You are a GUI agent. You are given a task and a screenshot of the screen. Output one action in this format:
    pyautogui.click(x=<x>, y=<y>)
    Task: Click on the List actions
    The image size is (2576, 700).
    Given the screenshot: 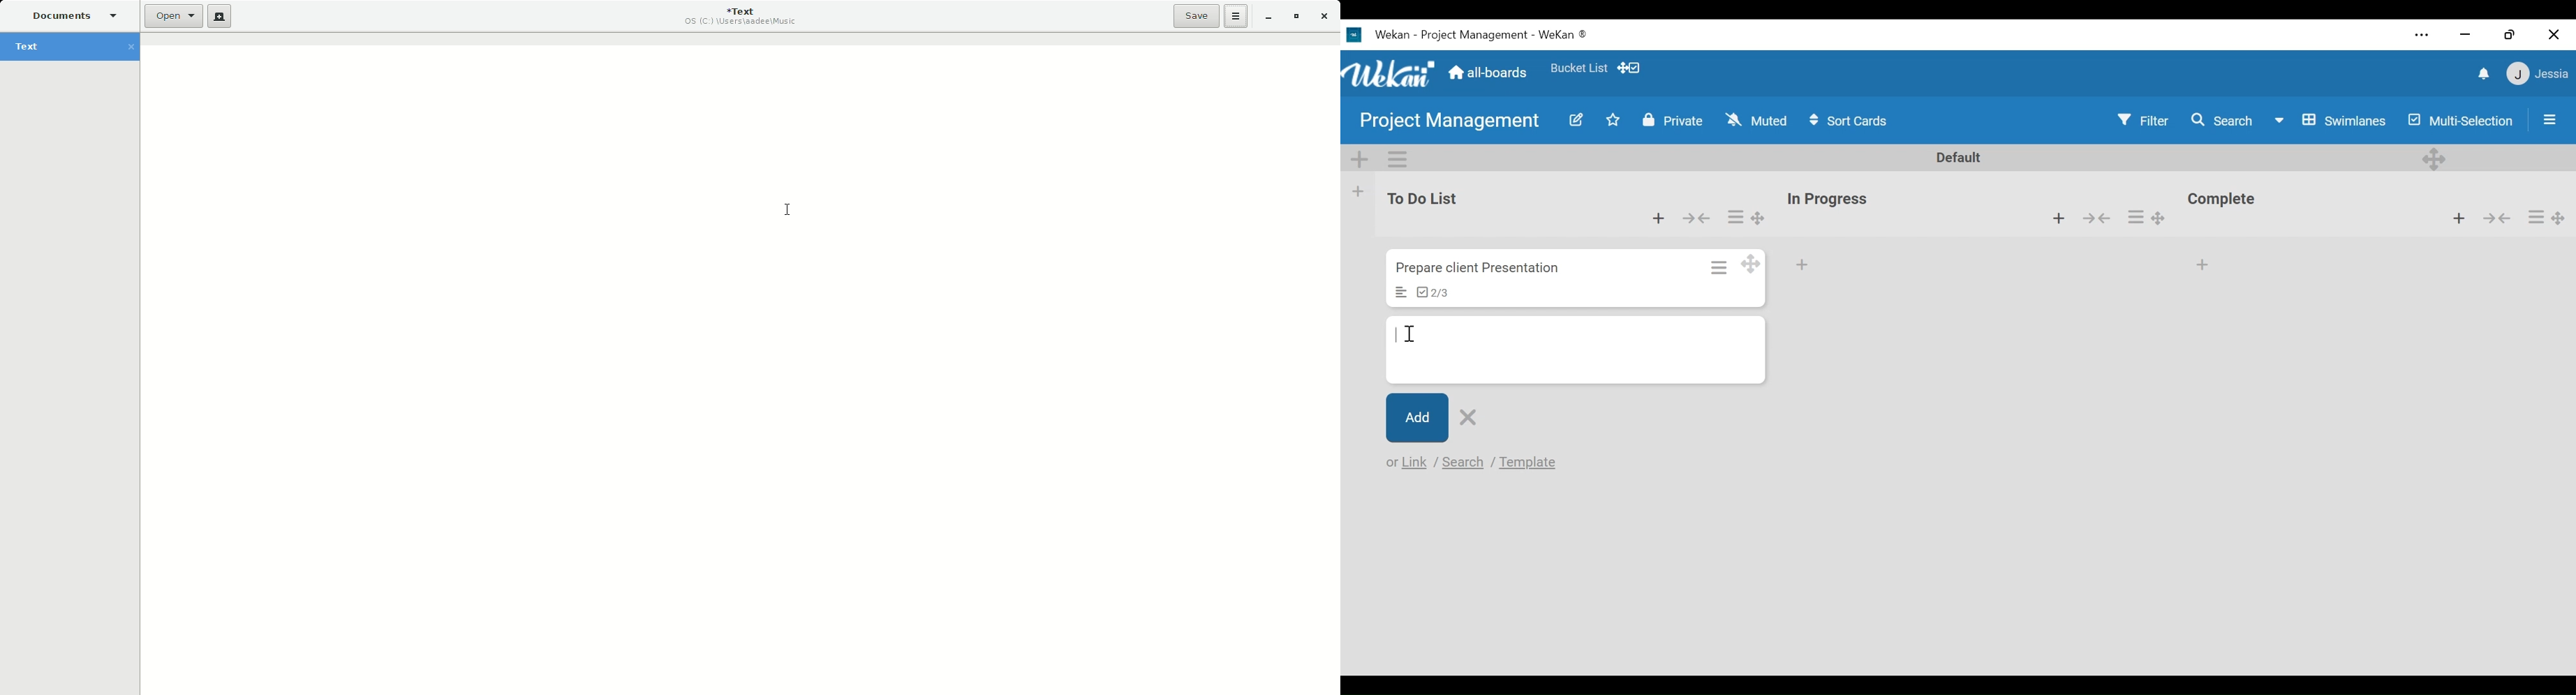 What is the action you would take?
    pyautogui.click(x=1396, y=158)
    